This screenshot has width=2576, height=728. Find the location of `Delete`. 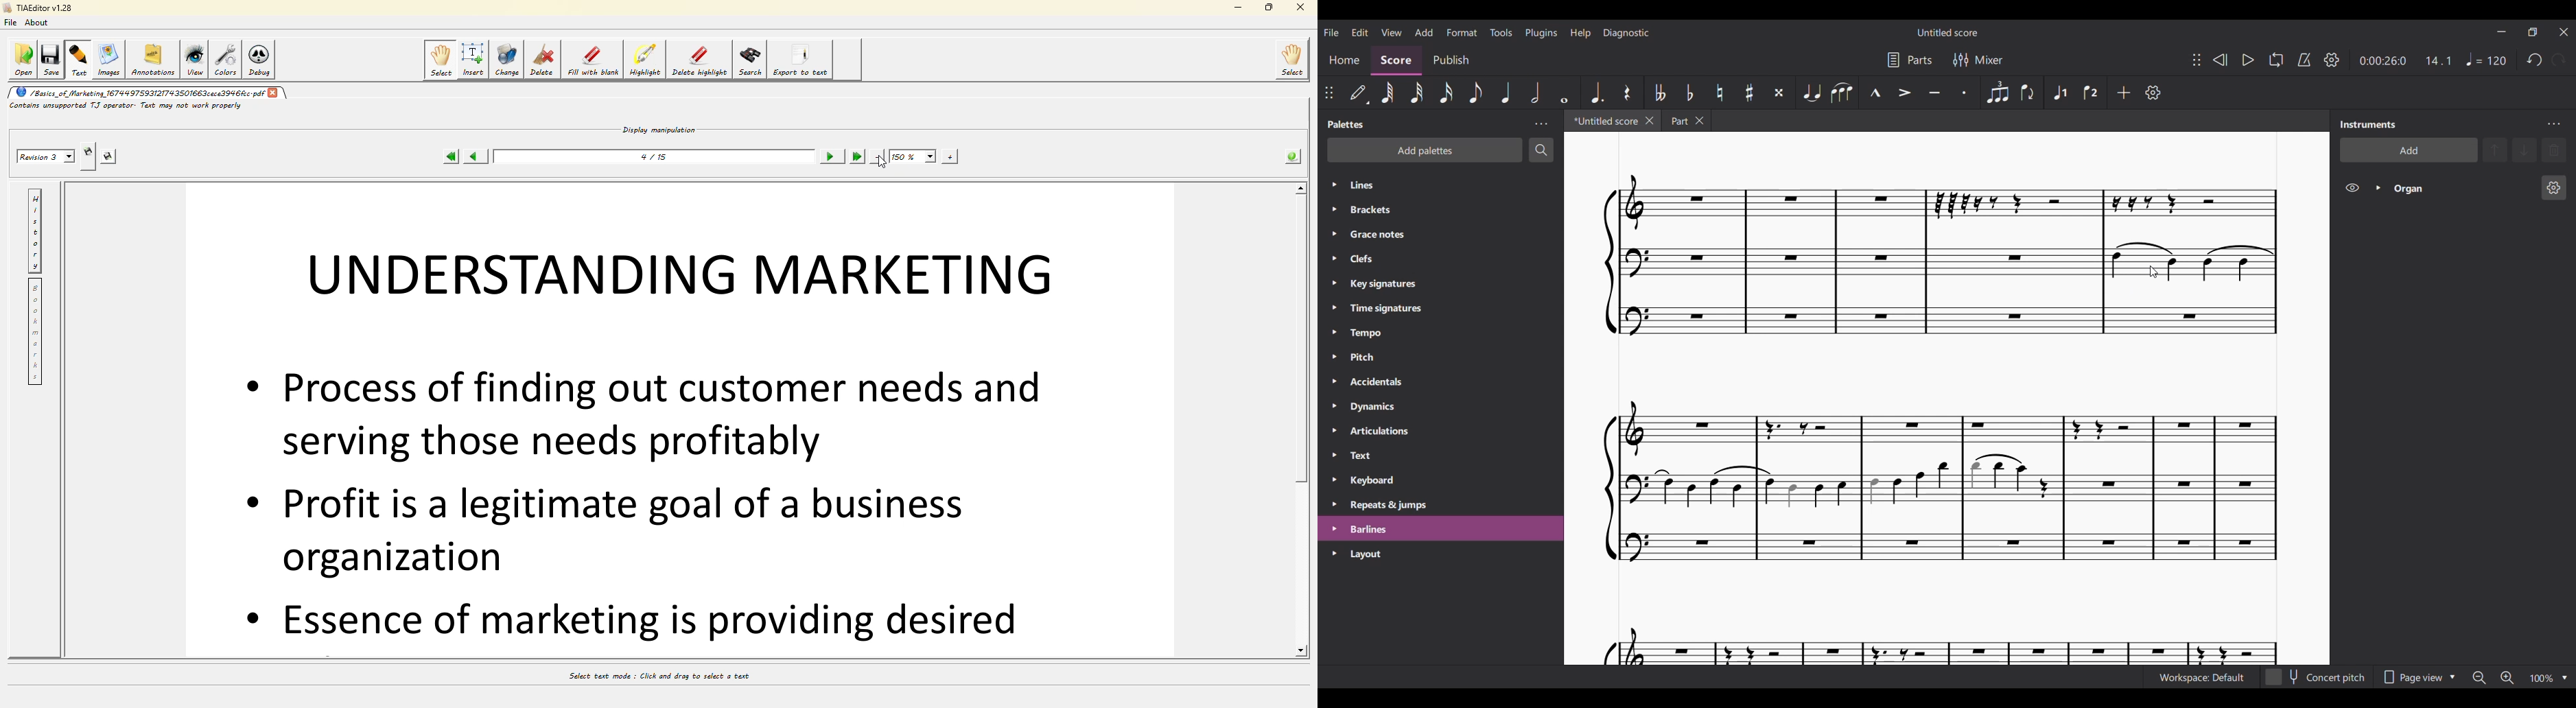

Delete is located at coordinates (2554, 150).